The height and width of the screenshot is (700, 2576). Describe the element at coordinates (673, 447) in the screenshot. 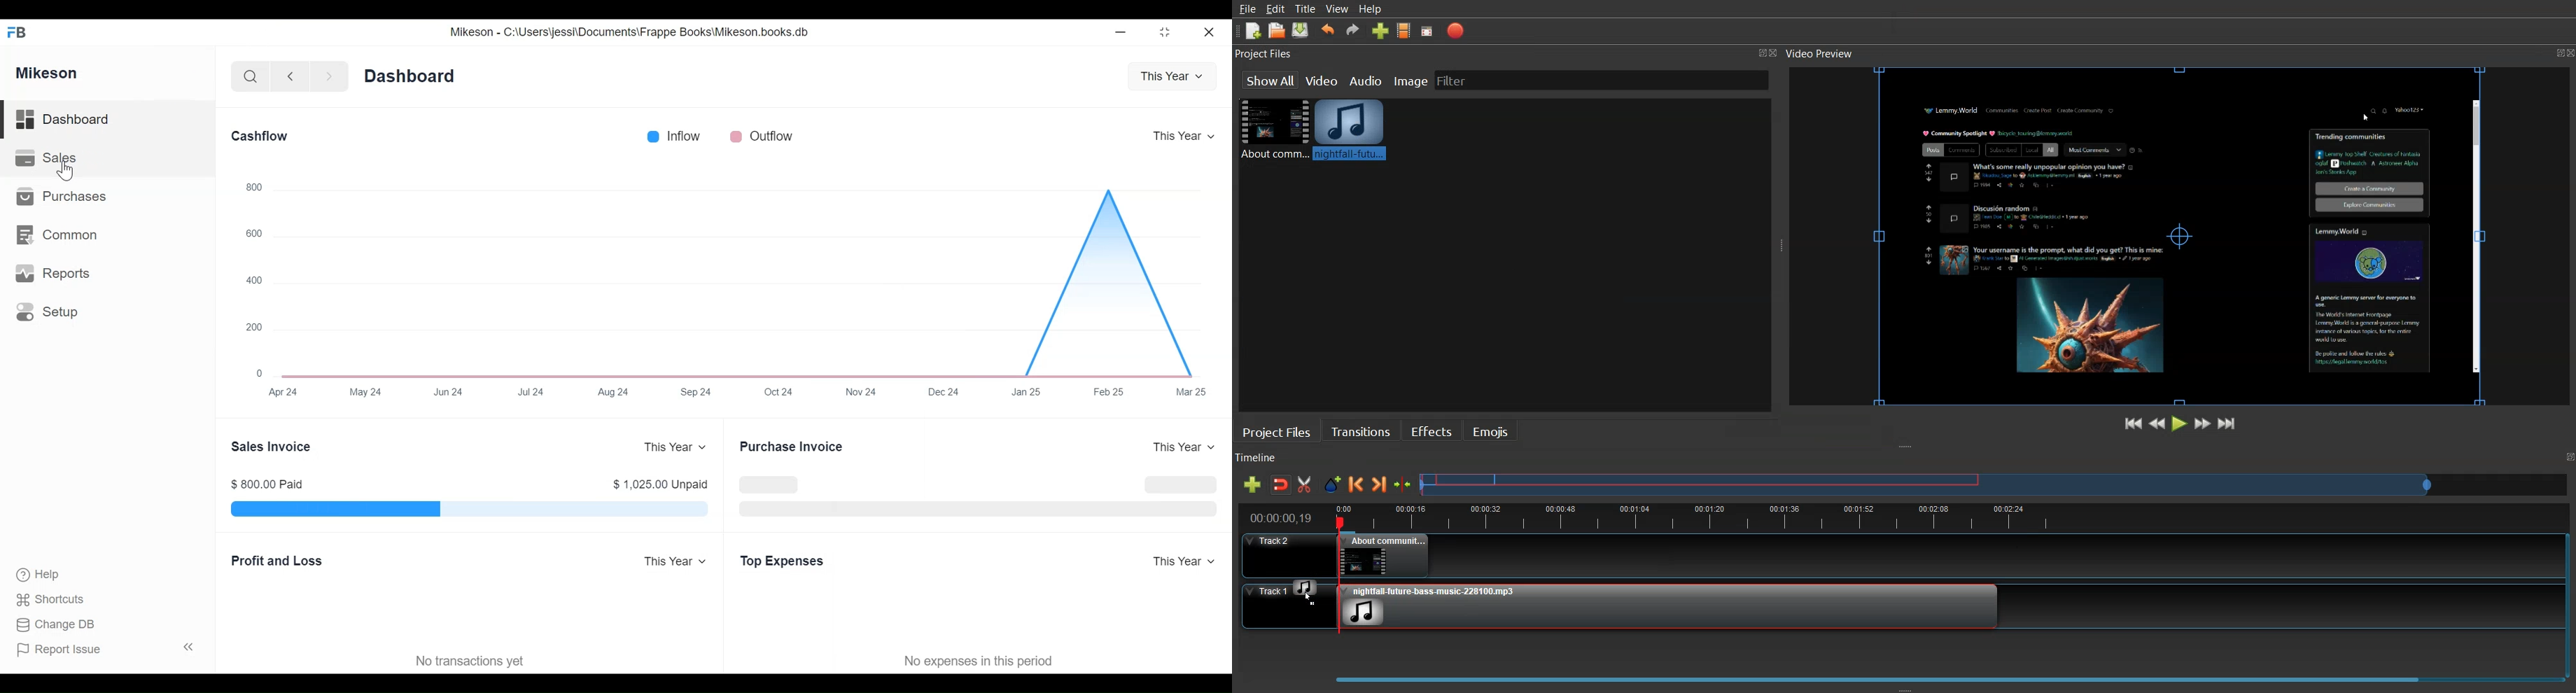

I see `This year` at that location.